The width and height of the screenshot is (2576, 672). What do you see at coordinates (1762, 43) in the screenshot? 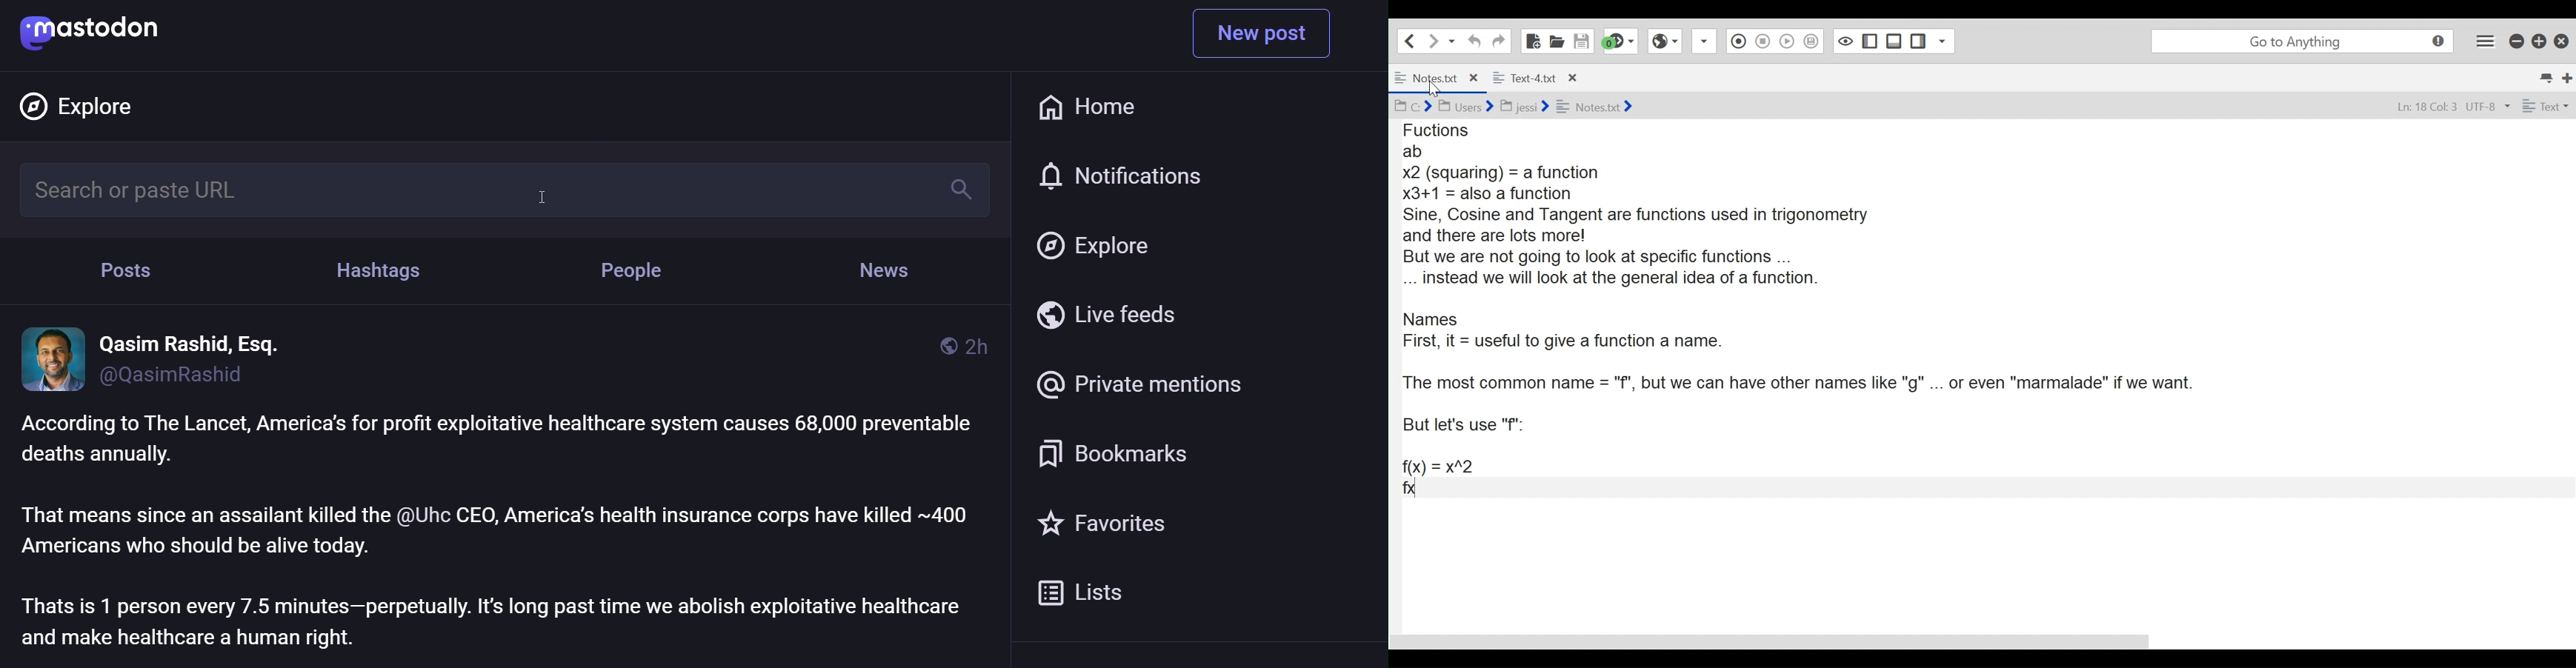
I see `Stop Recording in Macro` at bounding box center [1762, 43].